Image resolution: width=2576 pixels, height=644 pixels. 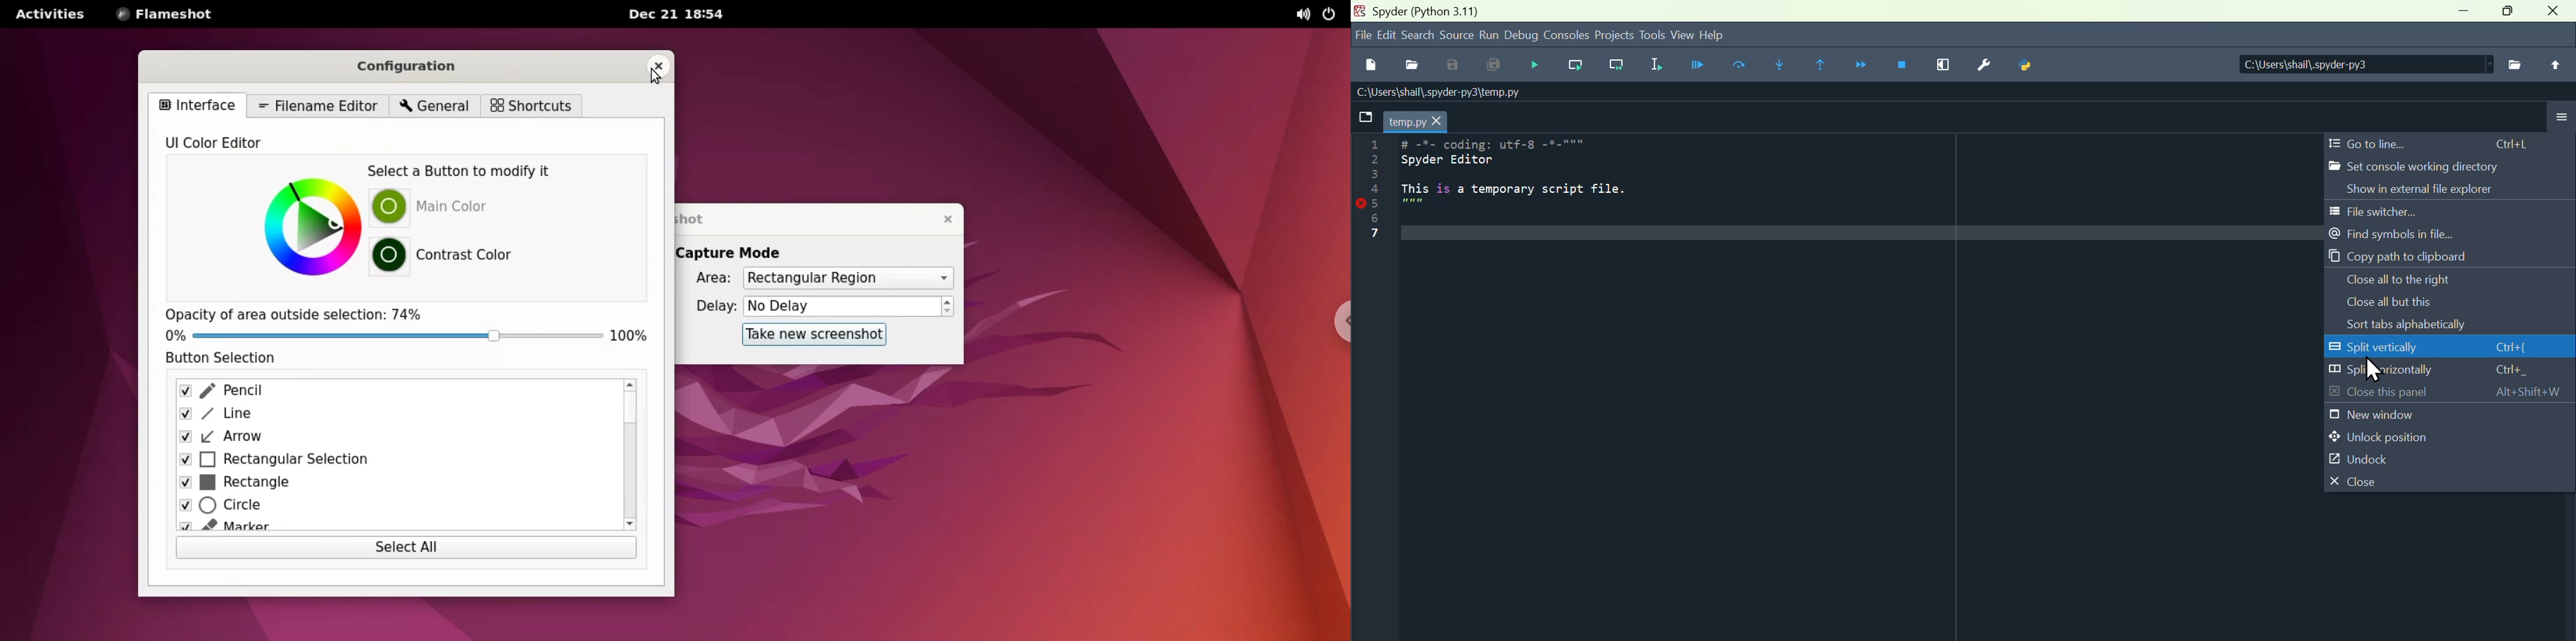 What do you see at coordinates (632, 336) in the screenshot?
I see `100% opacity` at bounding box center [632, 336].